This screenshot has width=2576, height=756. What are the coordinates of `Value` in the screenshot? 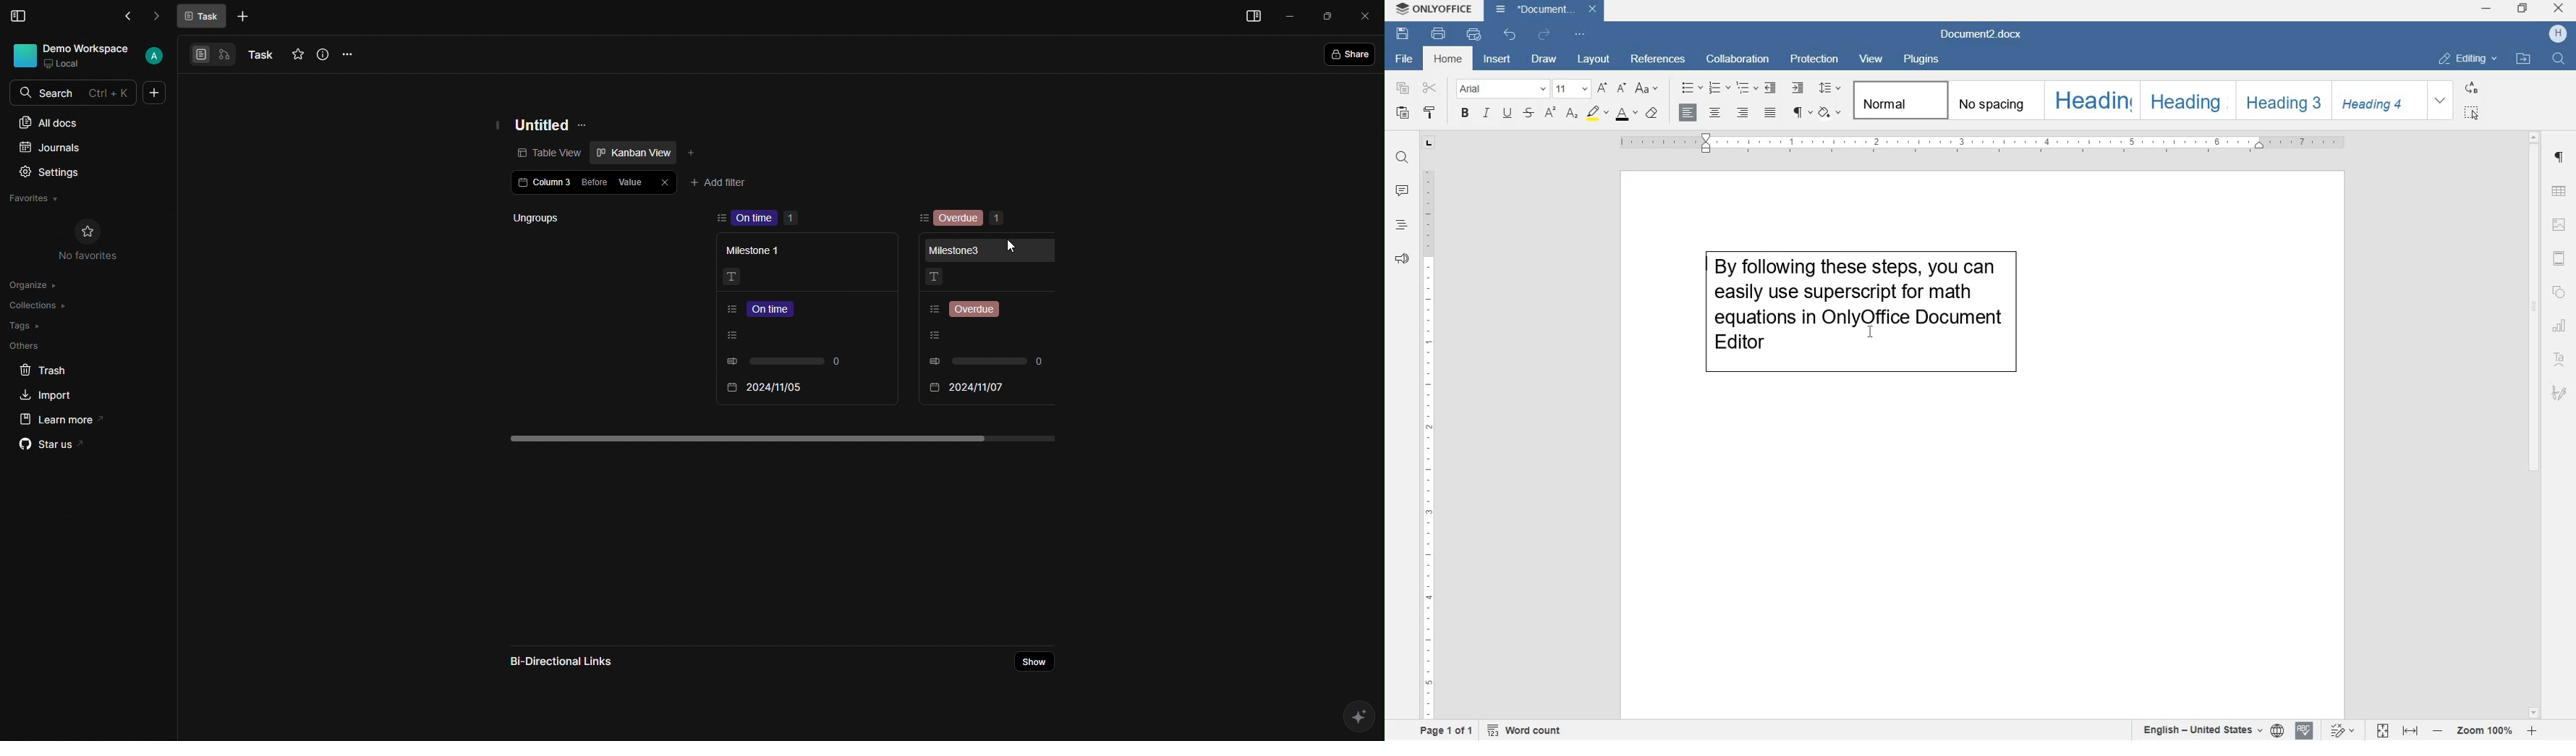 It's located at (631, 179).